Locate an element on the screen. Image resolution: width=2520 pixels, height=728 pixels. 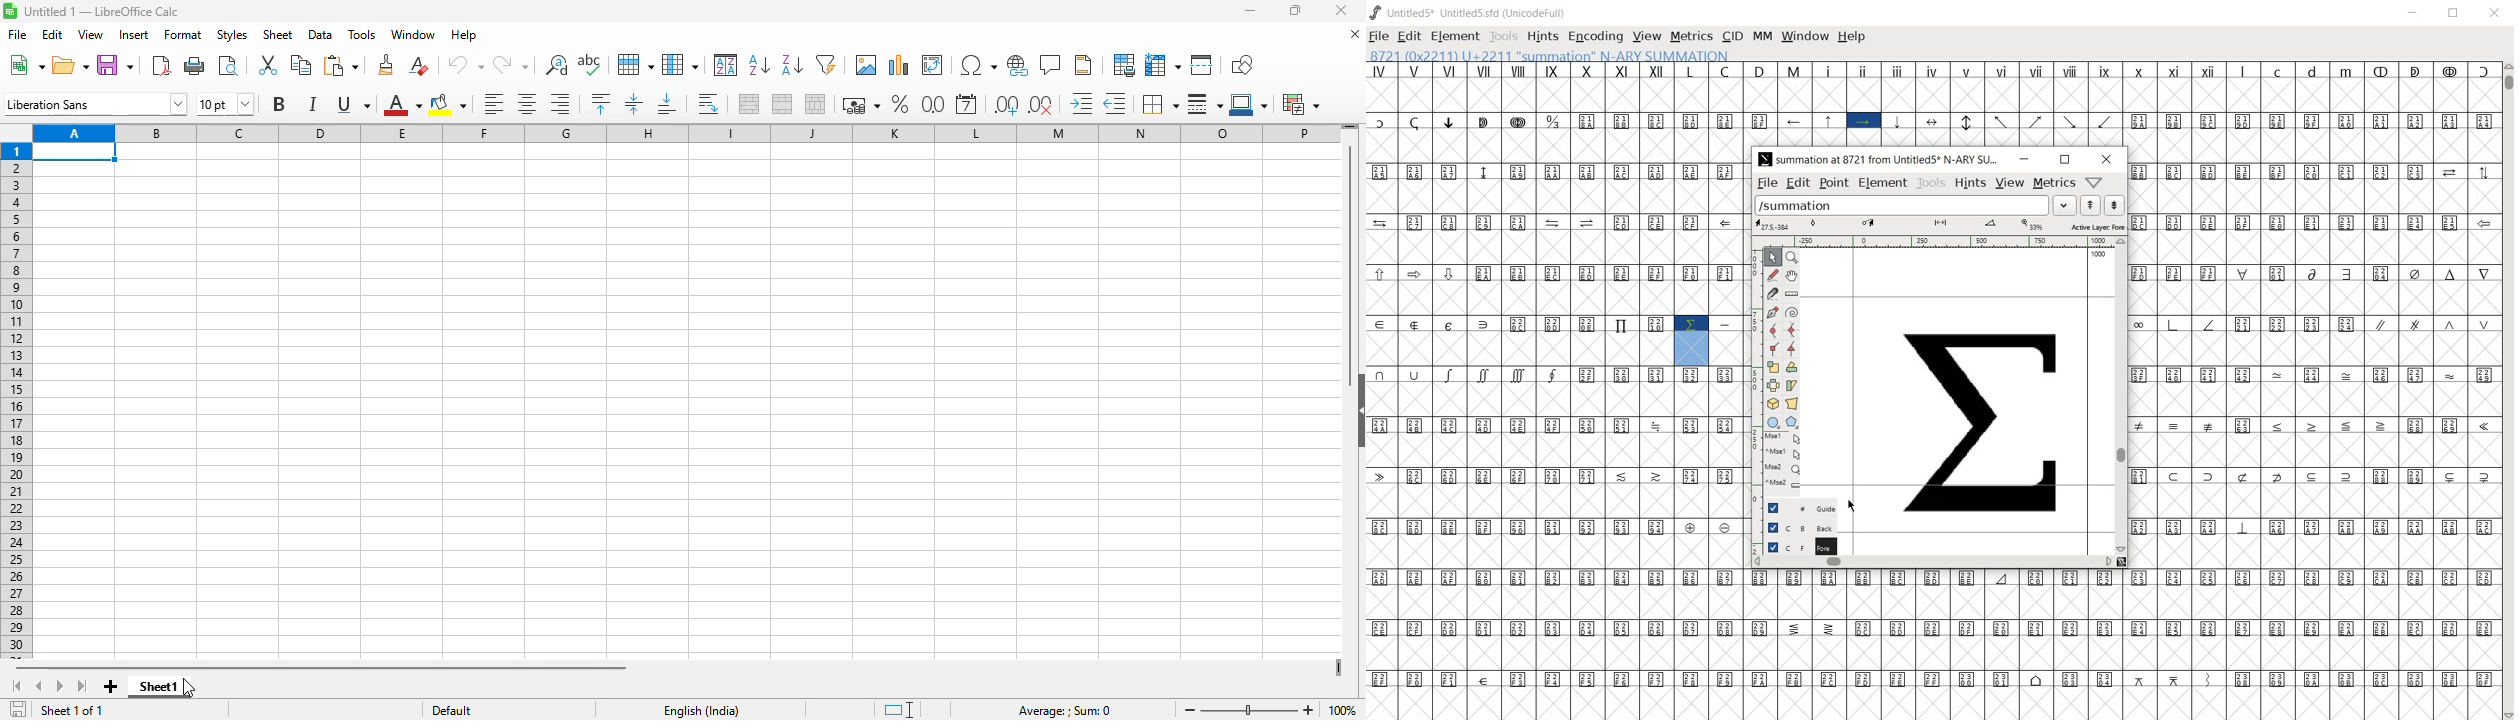
minimize is located at coordinates (2025, 160).